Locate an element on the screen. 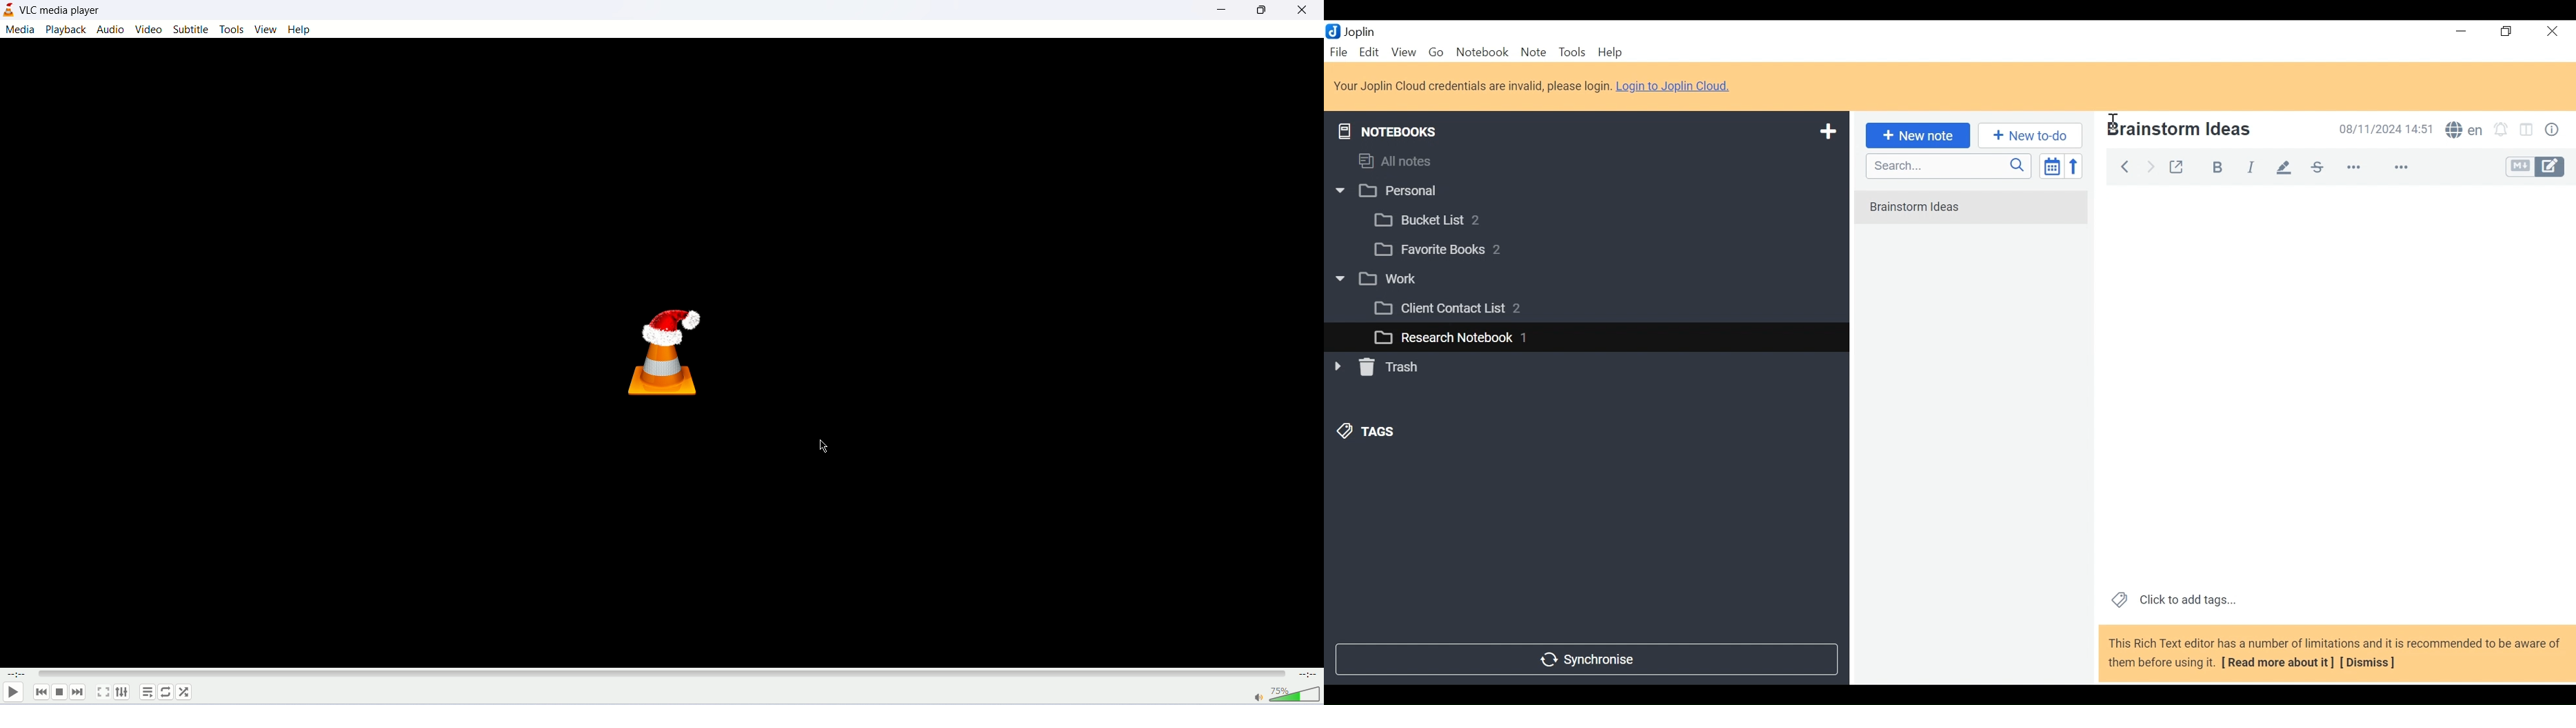 The image size is (2576, 728). Add New Notebook is located at coordinates (1827, 132).